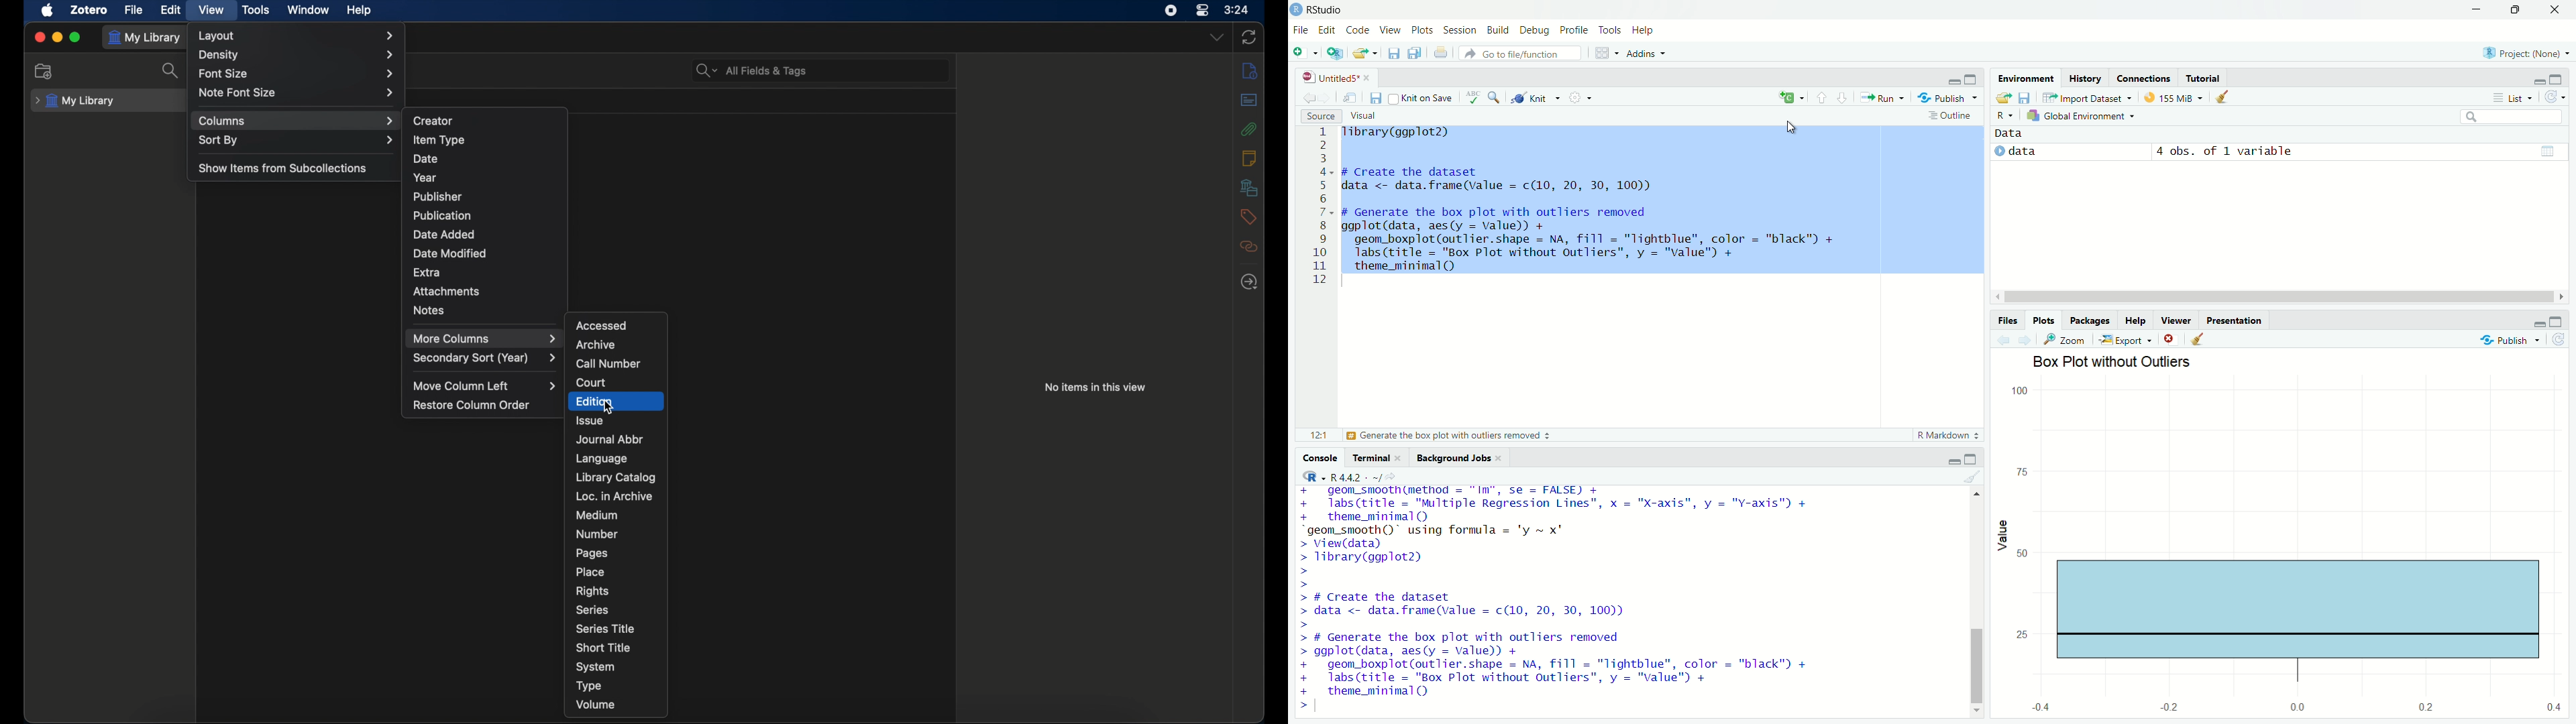 The width and height of the screenshot is (2576, 728). I want to click on 7:46, so click(1316, 434).